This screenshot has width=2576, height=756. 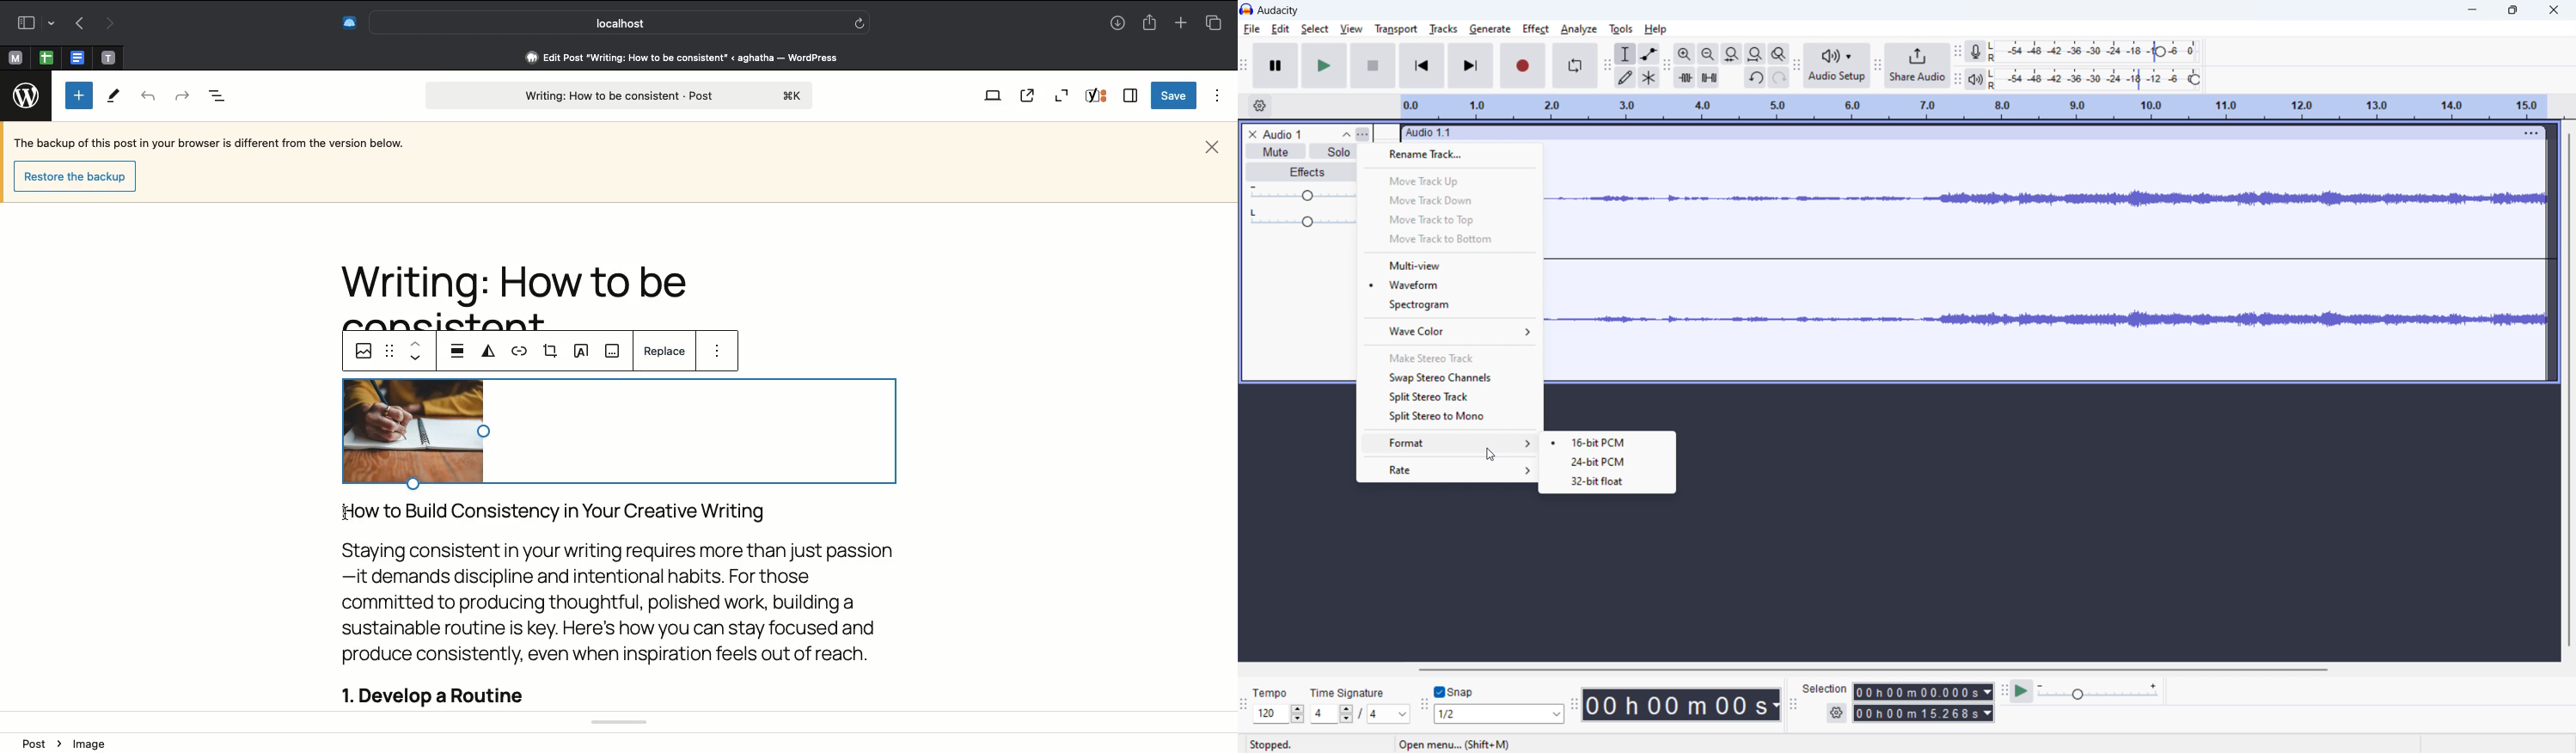 What do you see at coordinates (1027, 95) in the screenshot?
I see `View post` at bounding box center [1027, 95].